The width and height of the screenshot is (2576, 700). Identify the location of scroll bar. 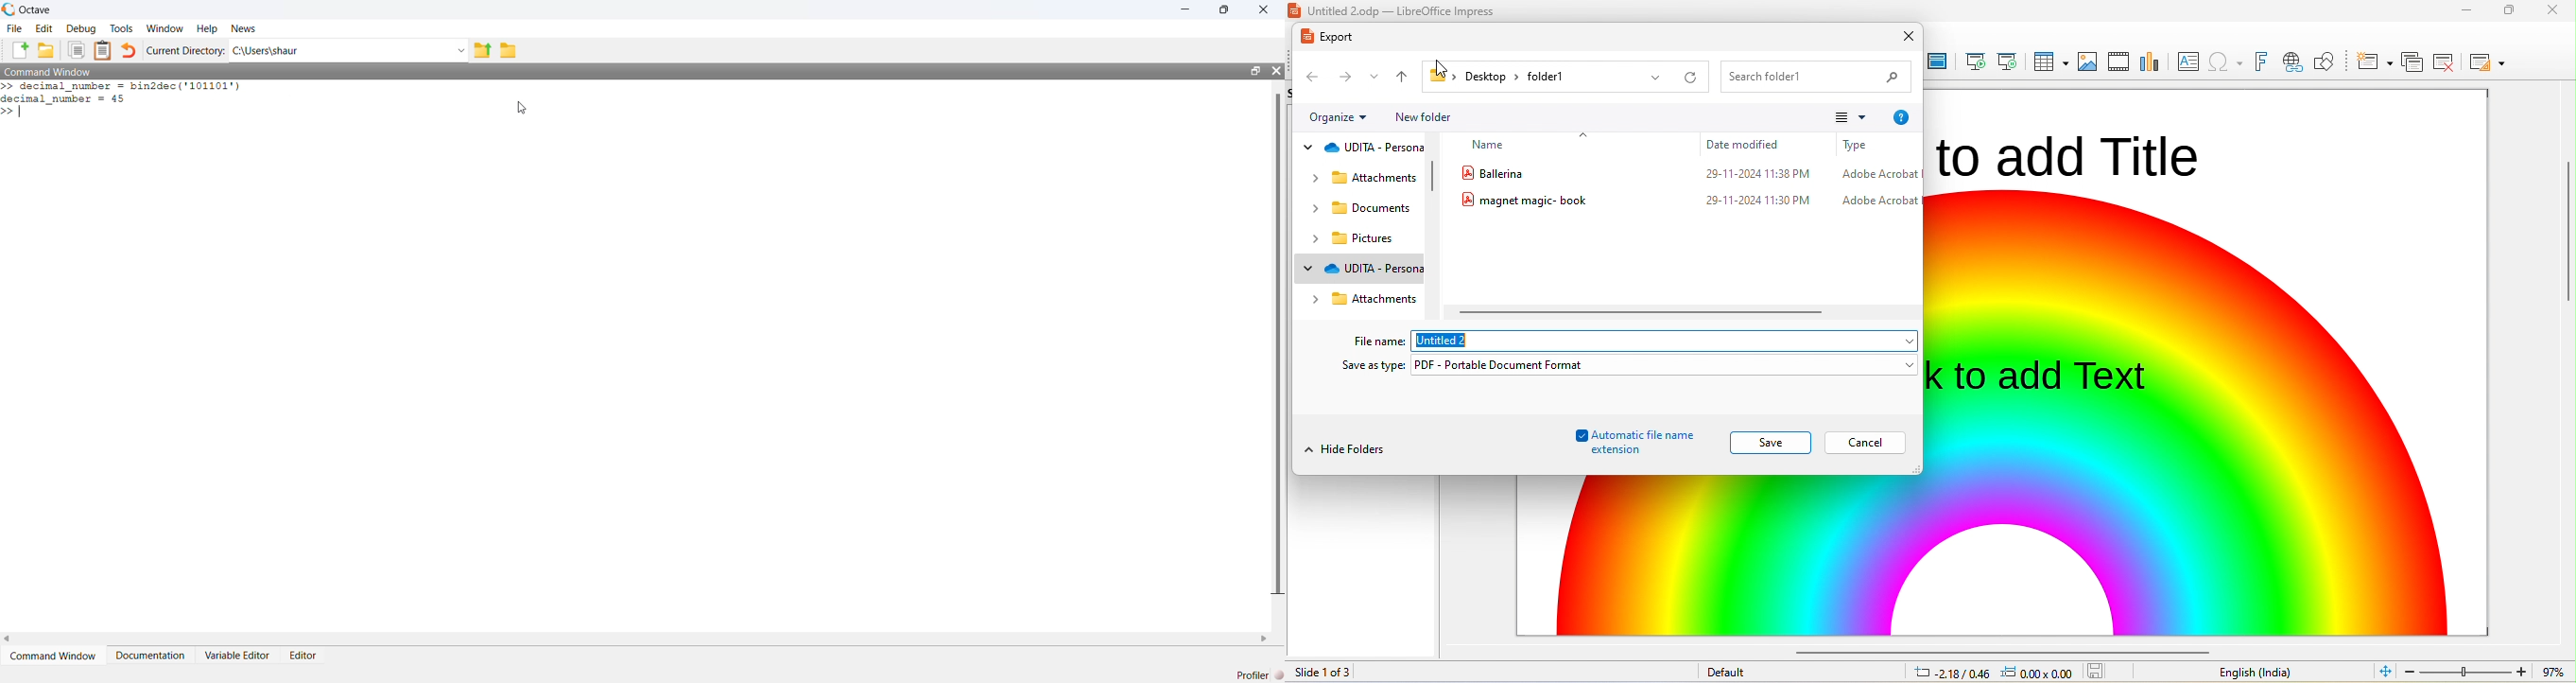
(1278, 342).